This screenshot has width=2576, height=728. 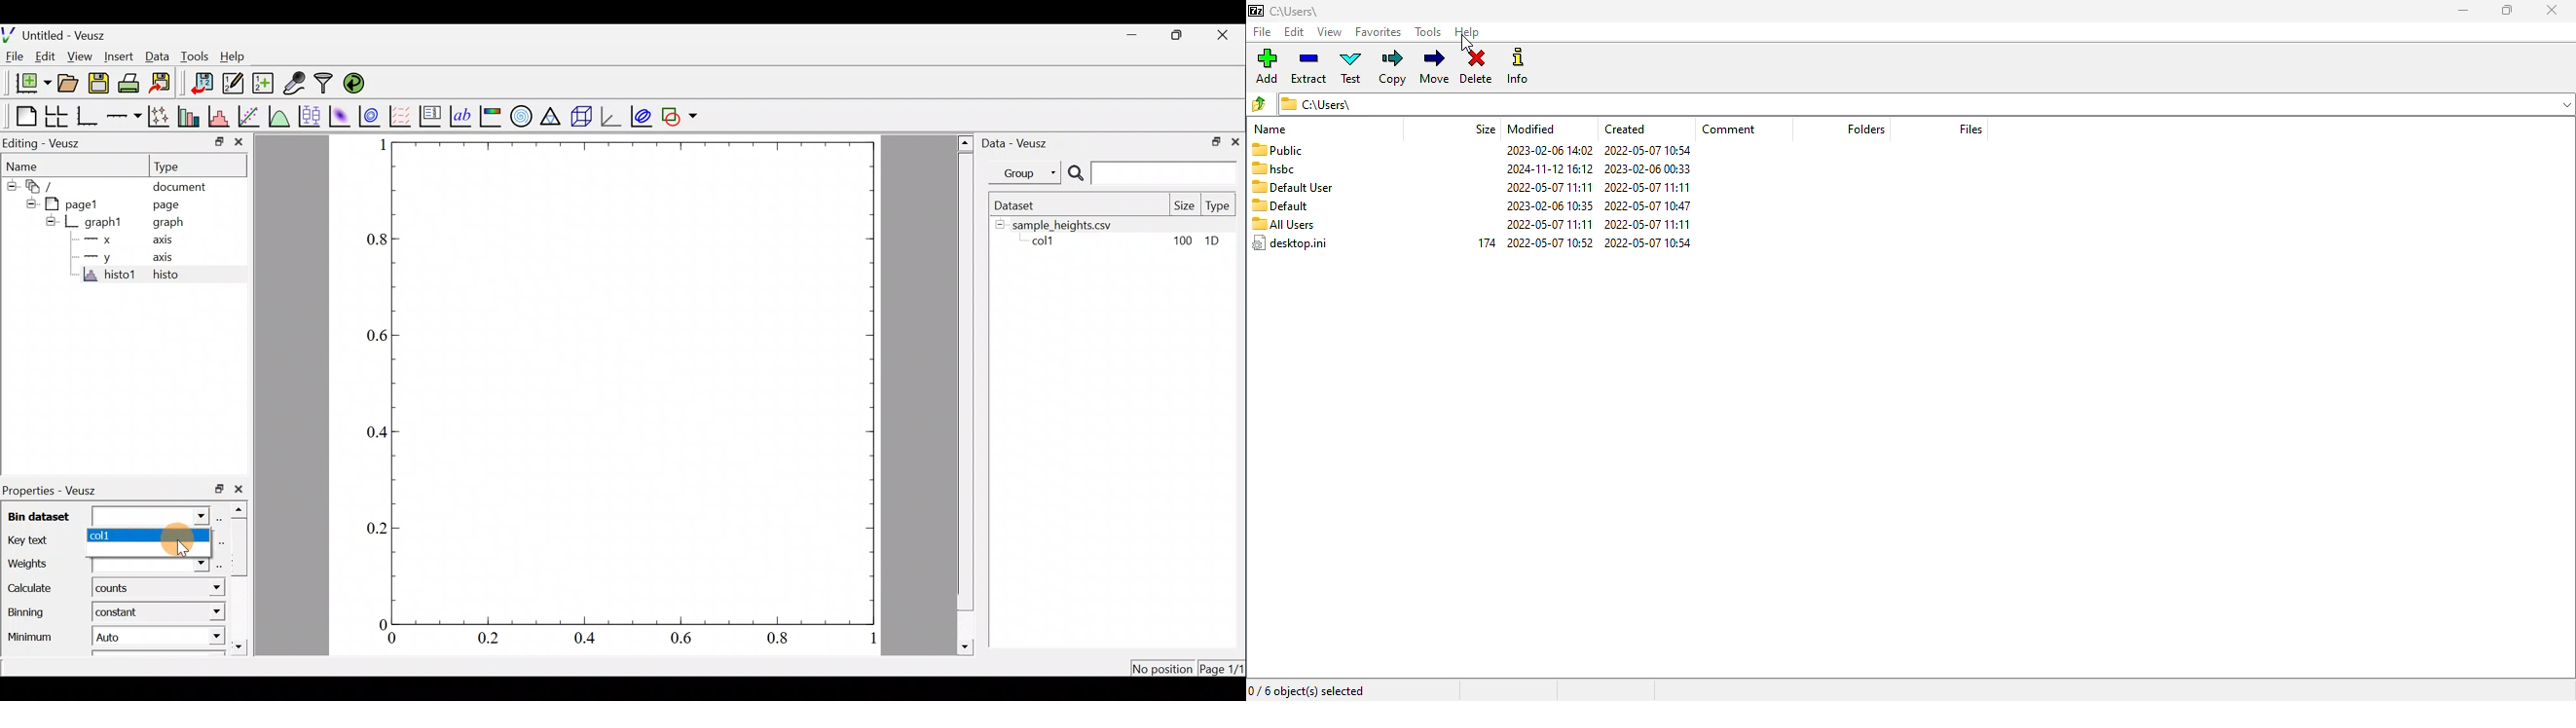 I want to click on x, so click(x=106, y=240).